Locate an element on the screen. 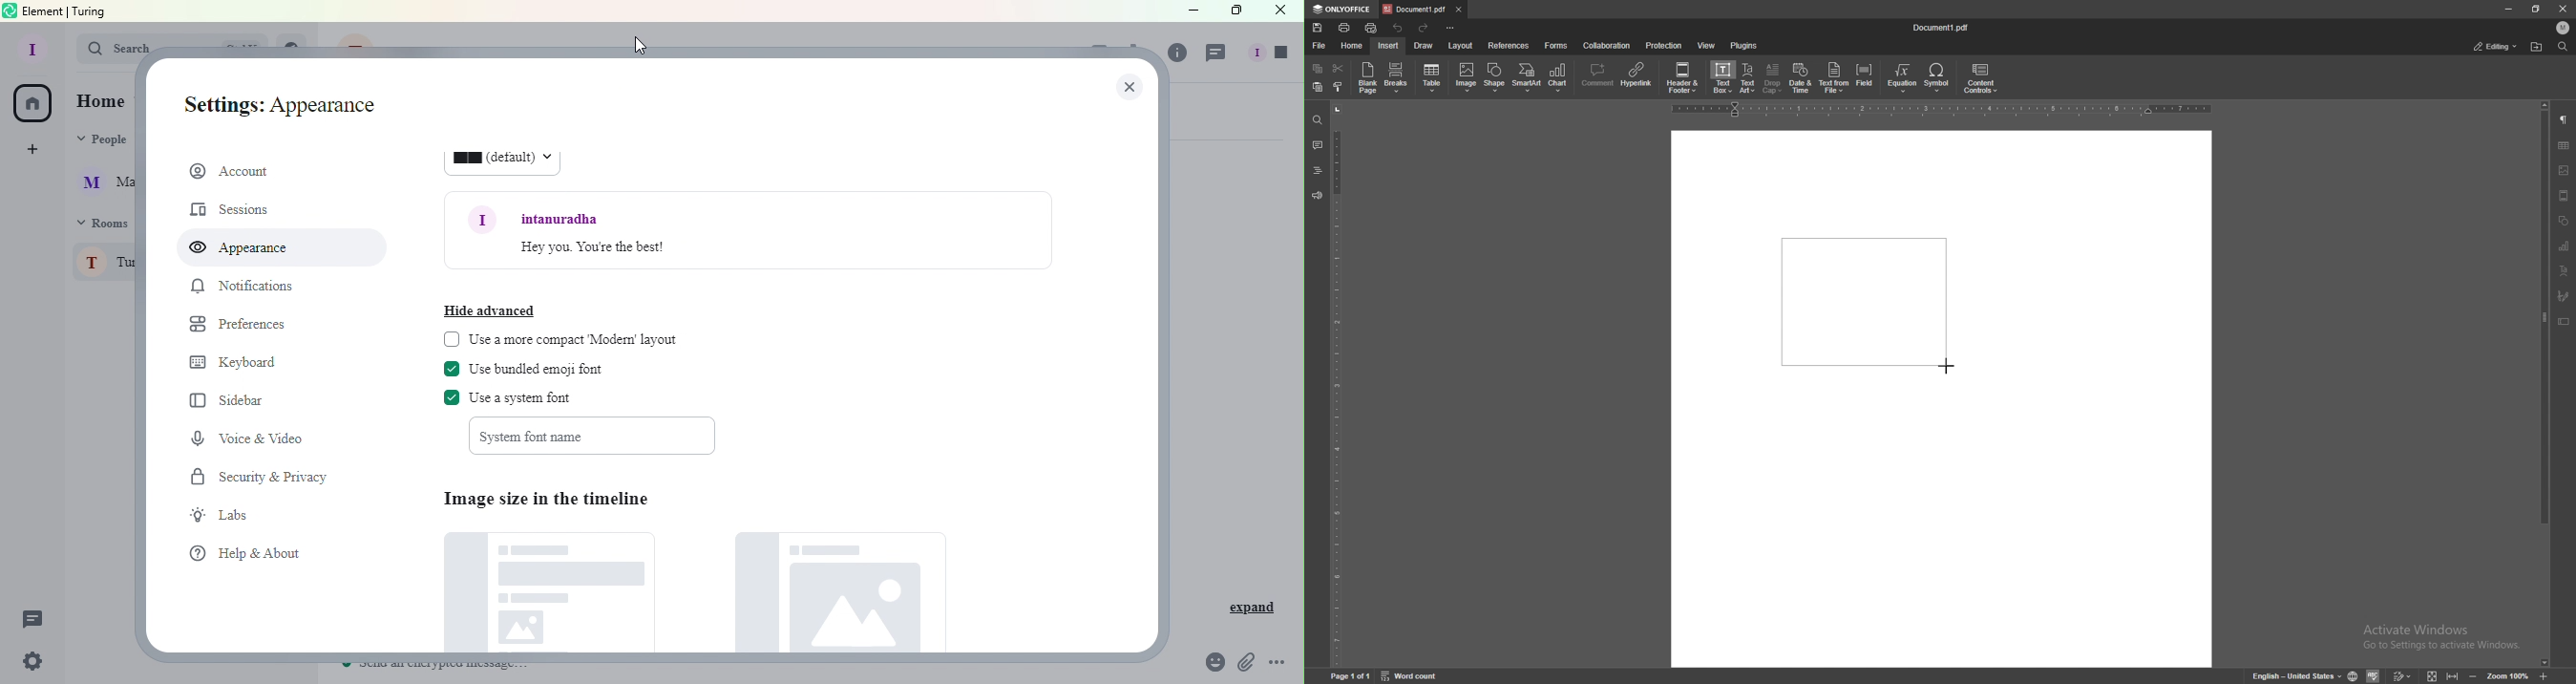  check box is located at coordinates (452, 339).